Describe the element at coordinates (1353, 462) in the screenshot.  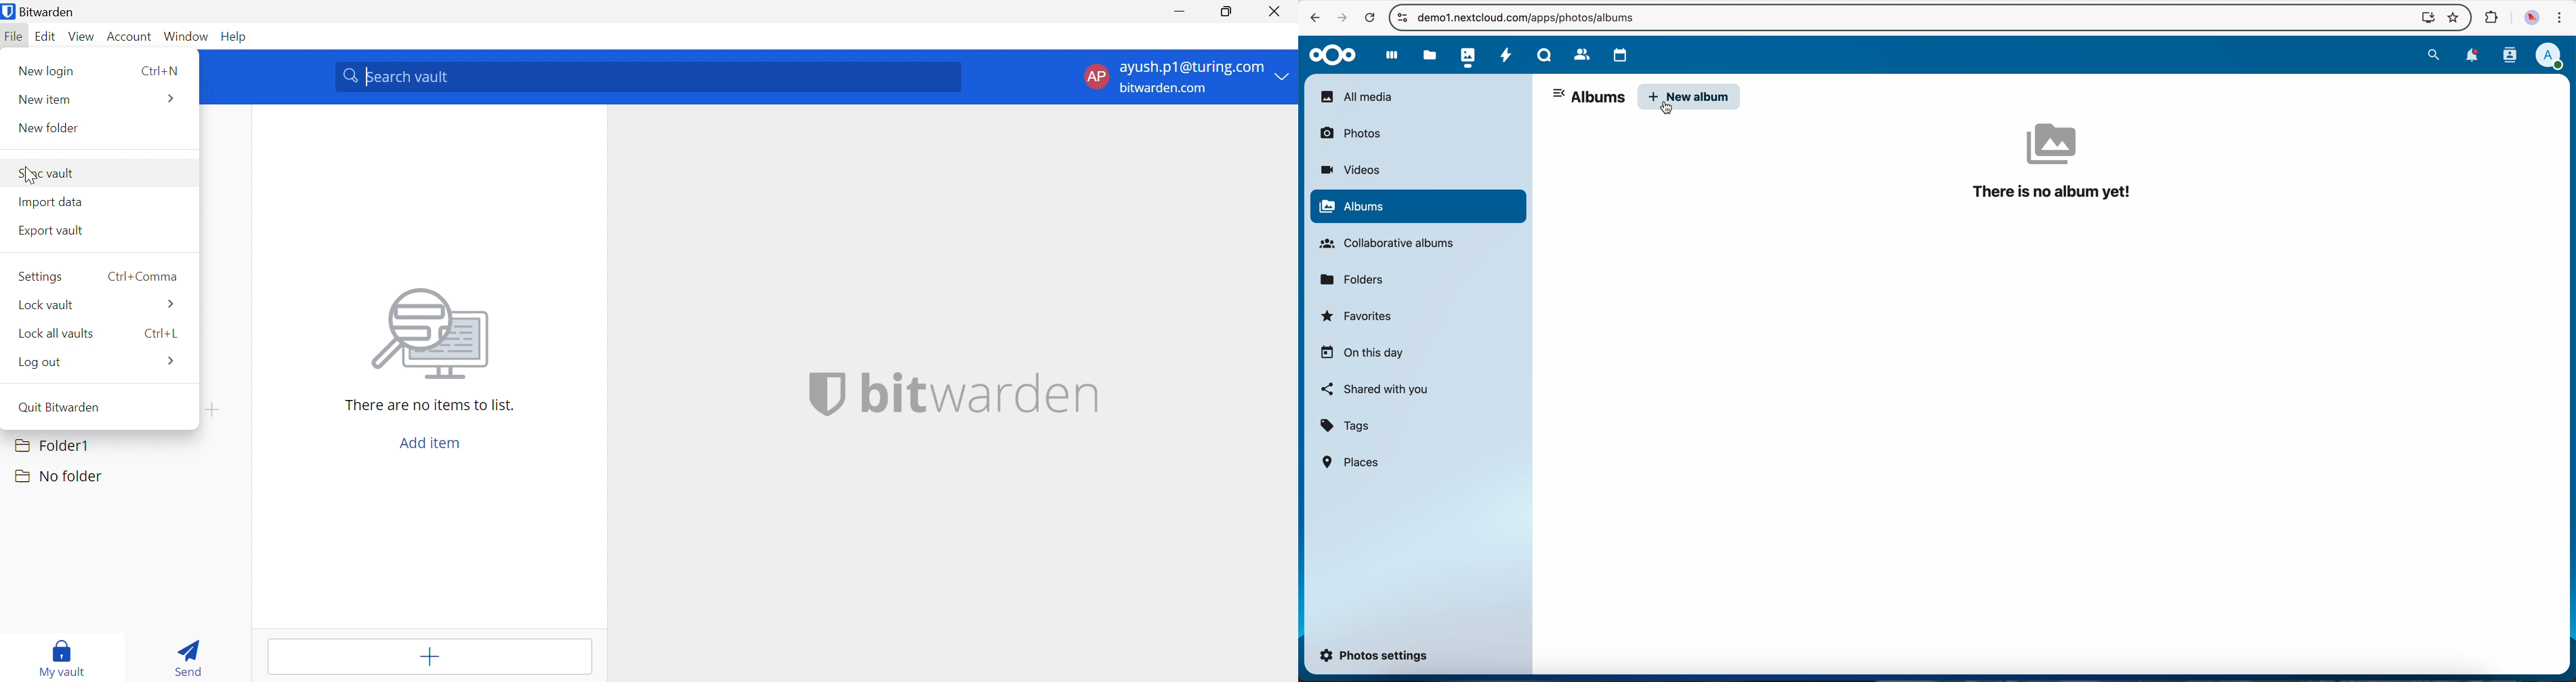
I see `places` at that location.